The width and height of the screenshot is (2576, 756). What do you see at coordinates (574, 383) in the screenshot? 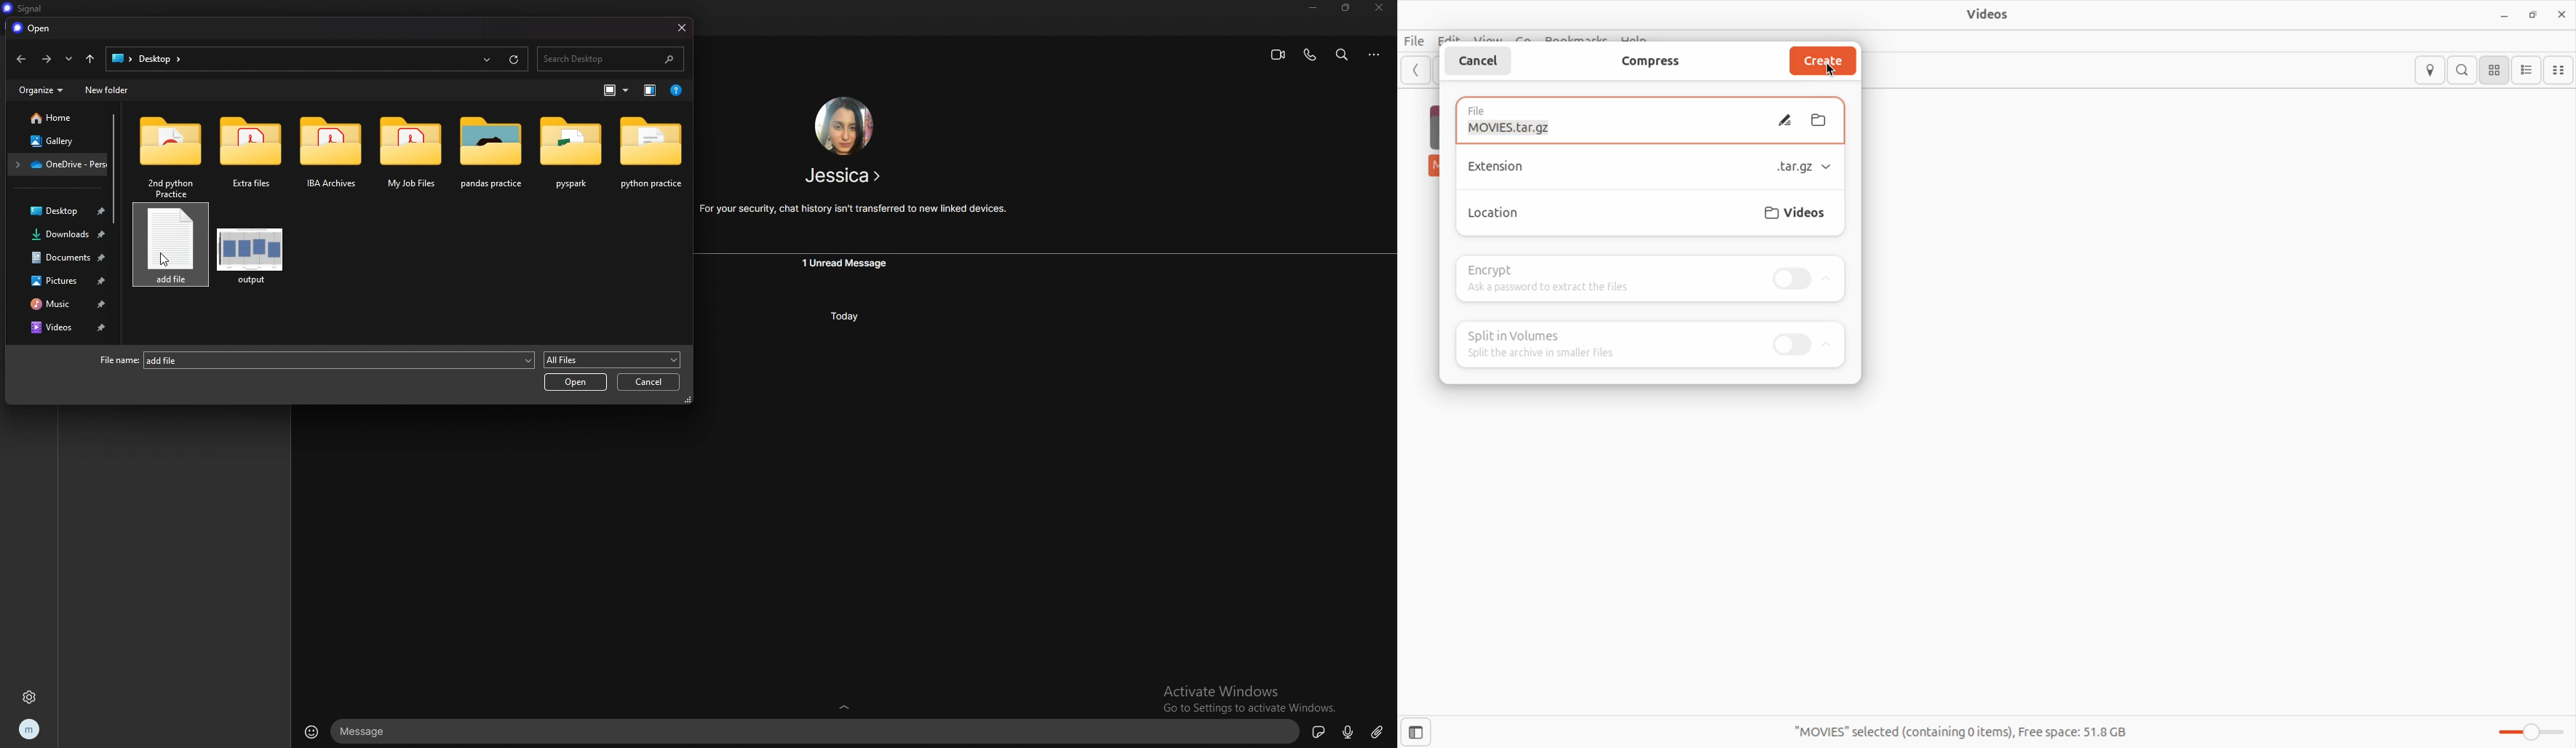
I see `open` at bounding box center [574, 383].